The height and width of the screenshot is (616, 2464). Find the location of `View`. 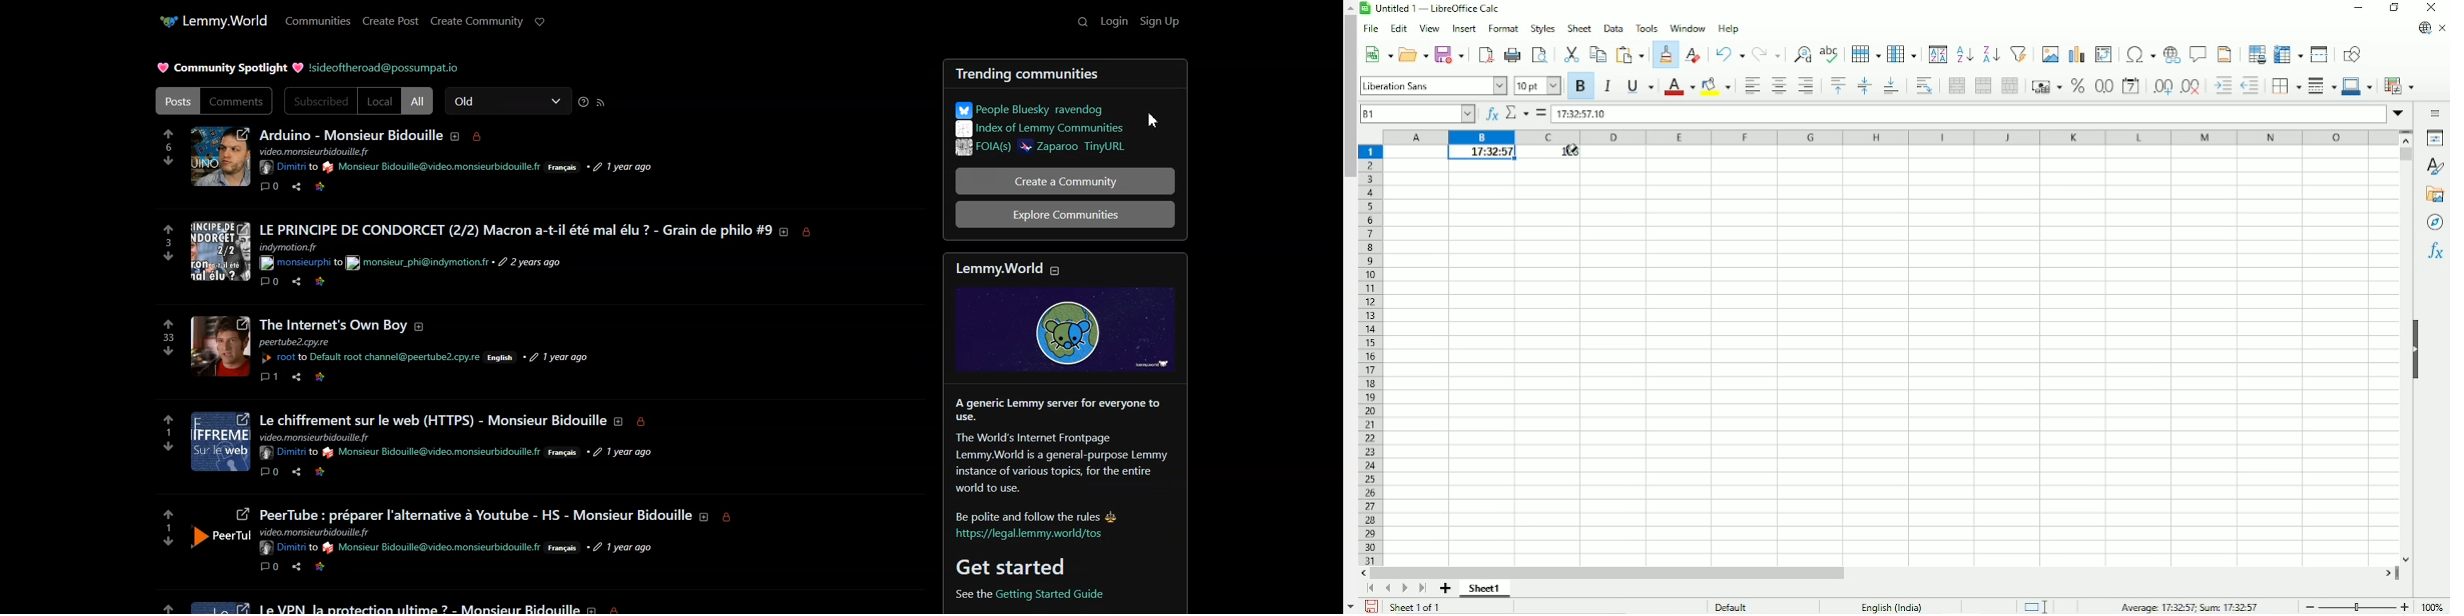

View is located at coordinates (1428, 29).